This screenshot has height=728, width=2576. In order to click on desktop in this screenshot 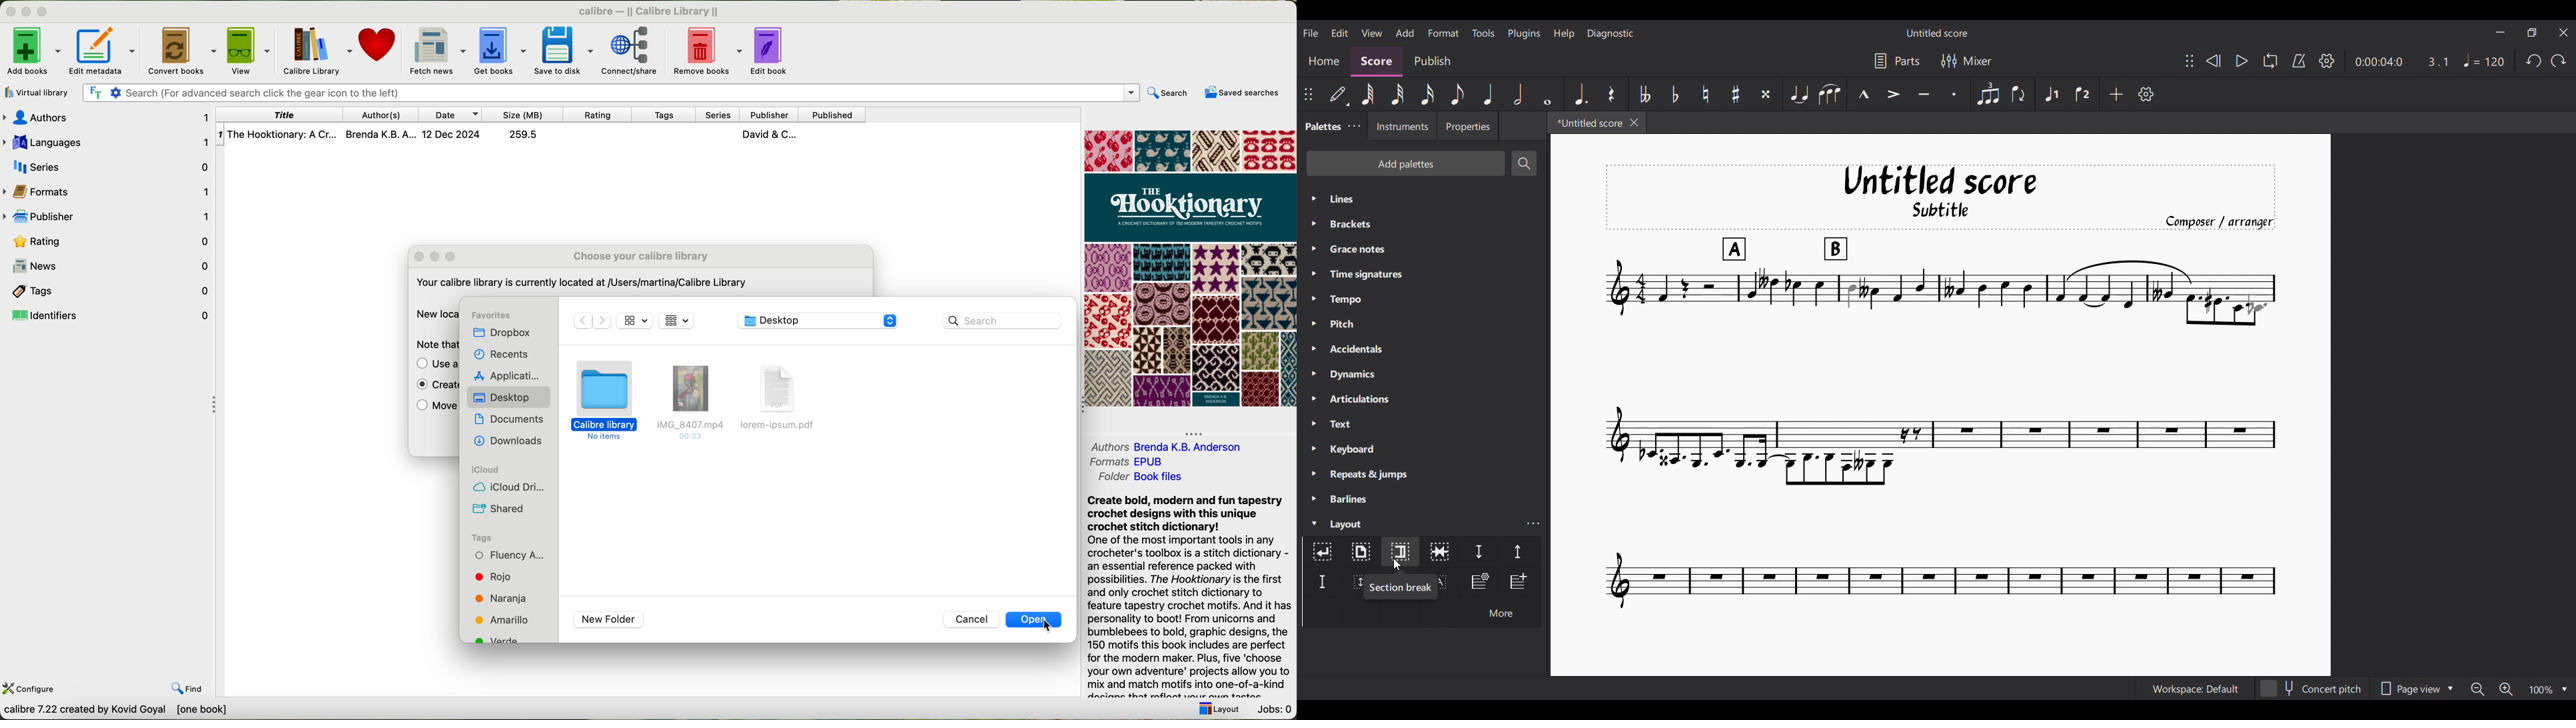, I will do `click(507, 397)`.